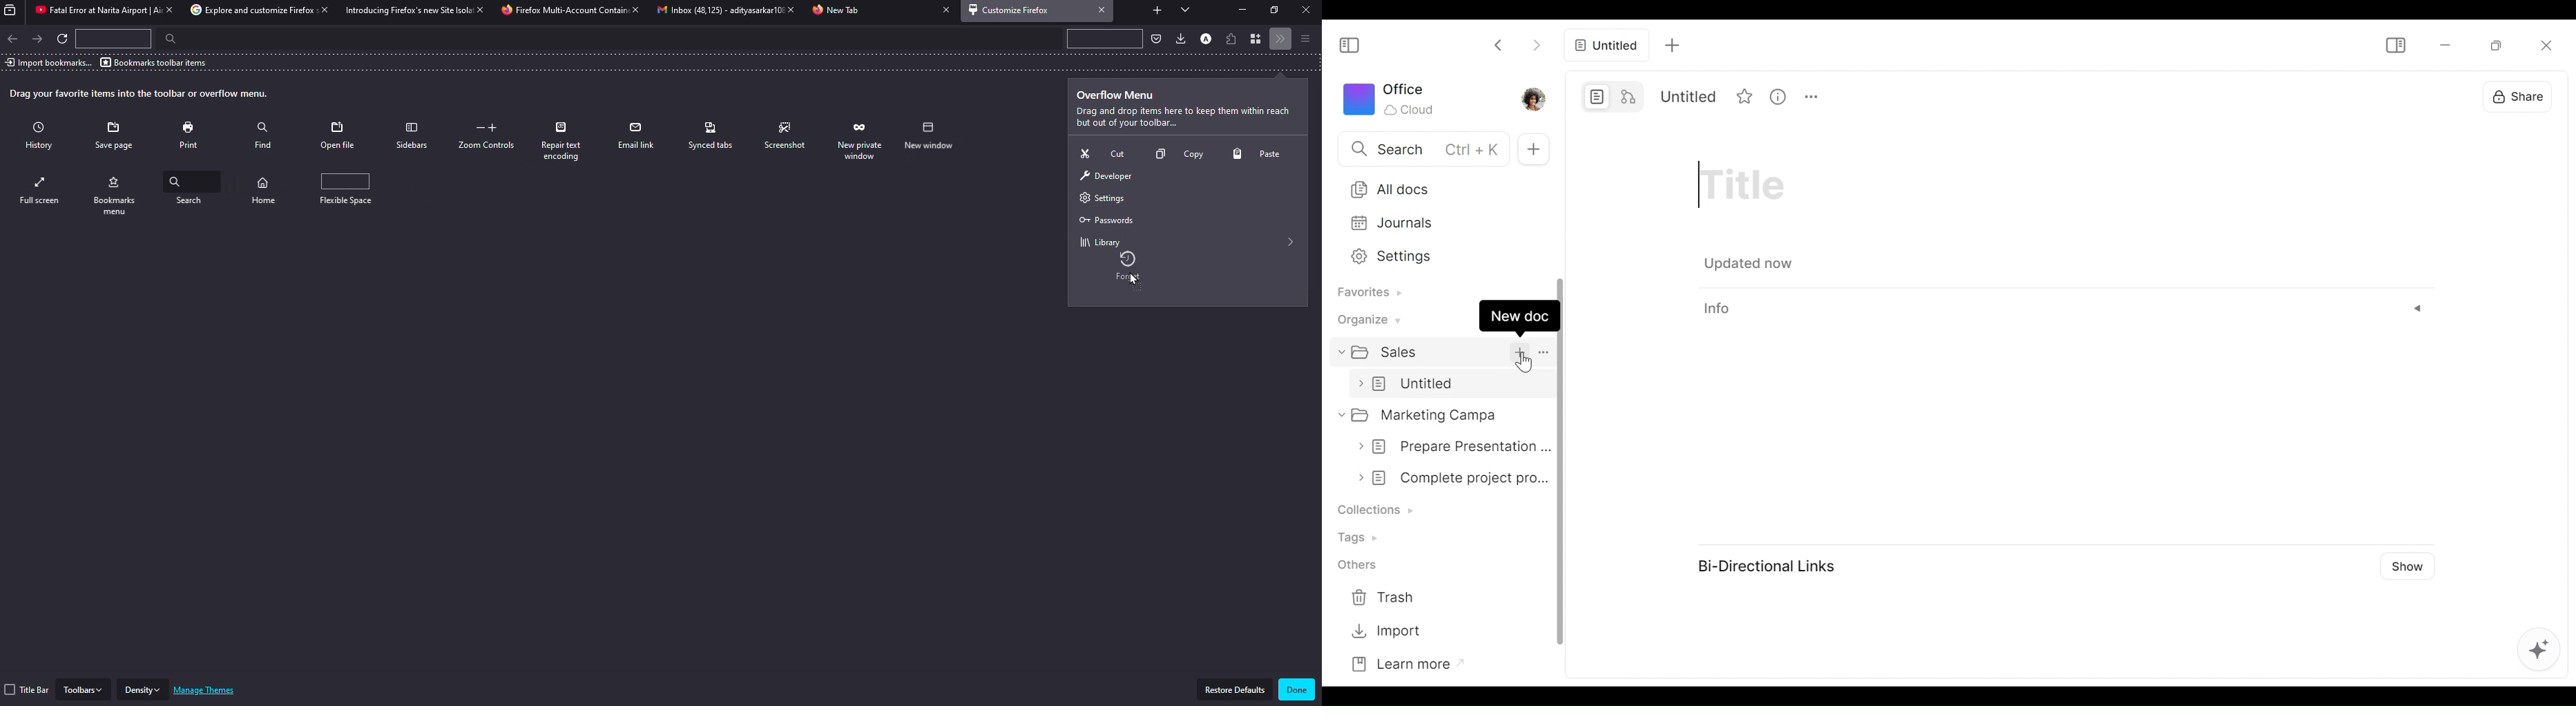 The width and height of the screenshot is (2576, 728). I want to click on New doc, so click(1519, 315).